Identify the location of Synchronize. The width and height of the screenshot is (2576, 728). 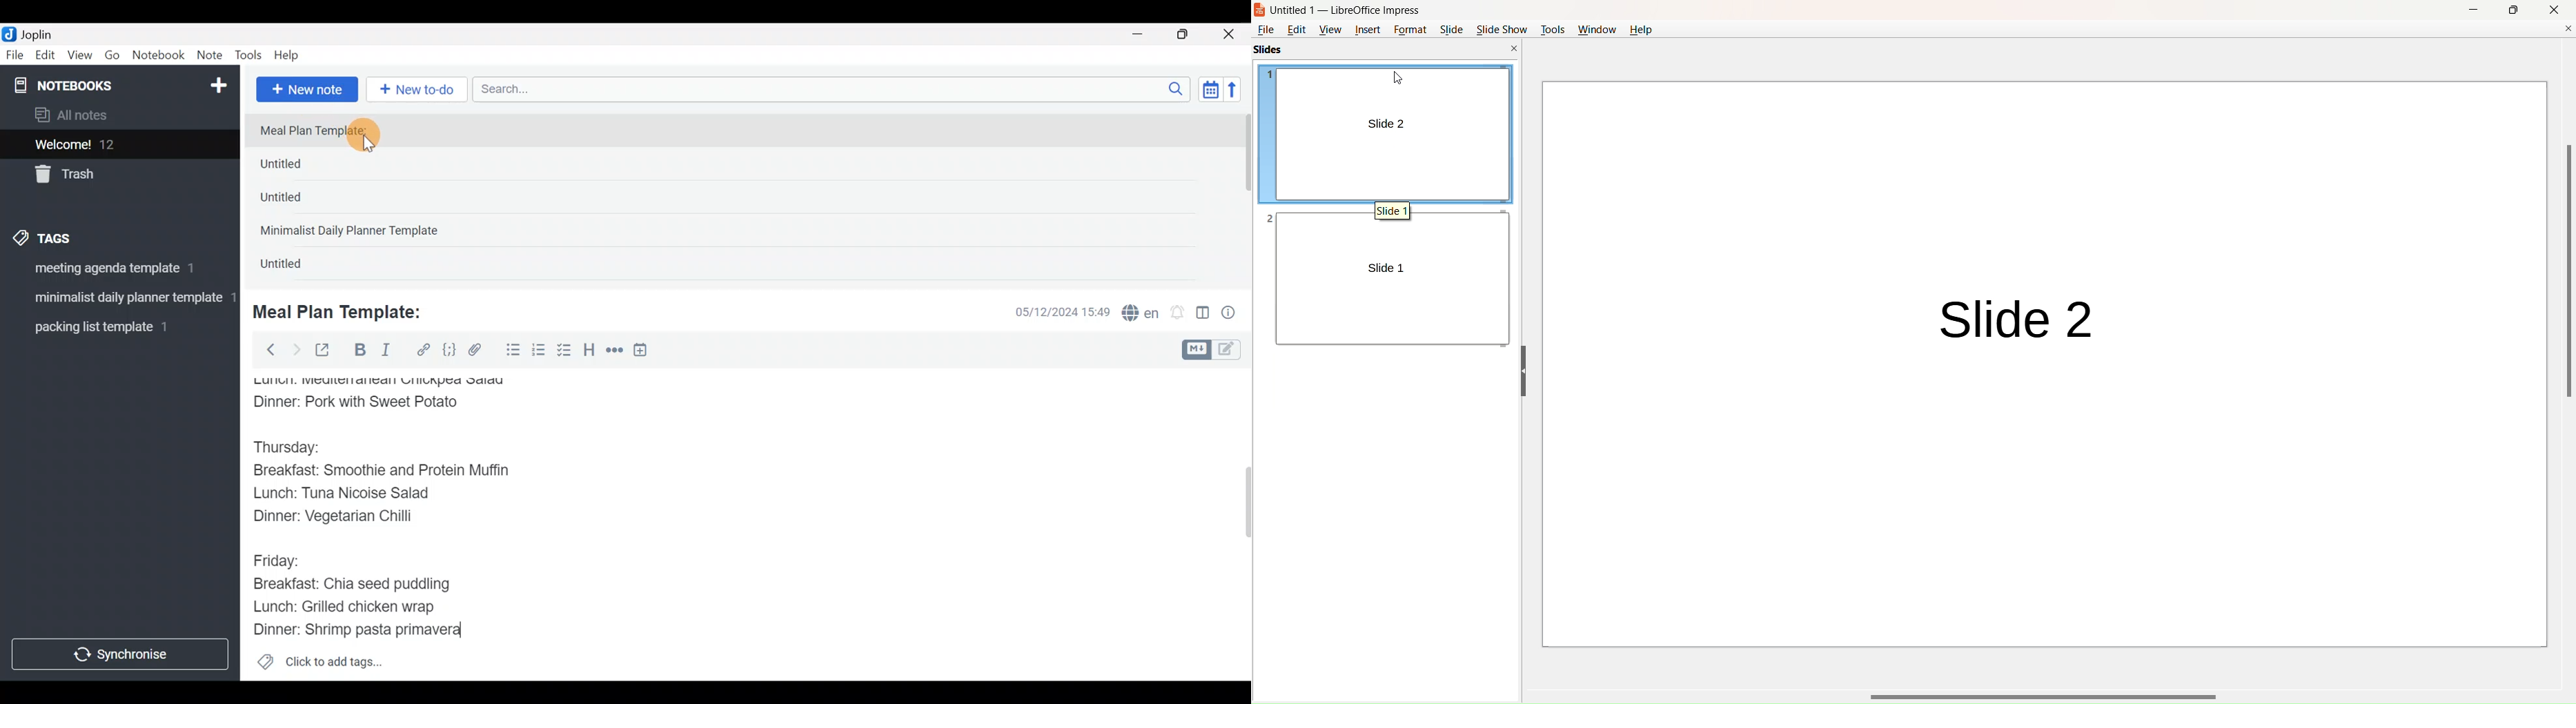
(122, 654).